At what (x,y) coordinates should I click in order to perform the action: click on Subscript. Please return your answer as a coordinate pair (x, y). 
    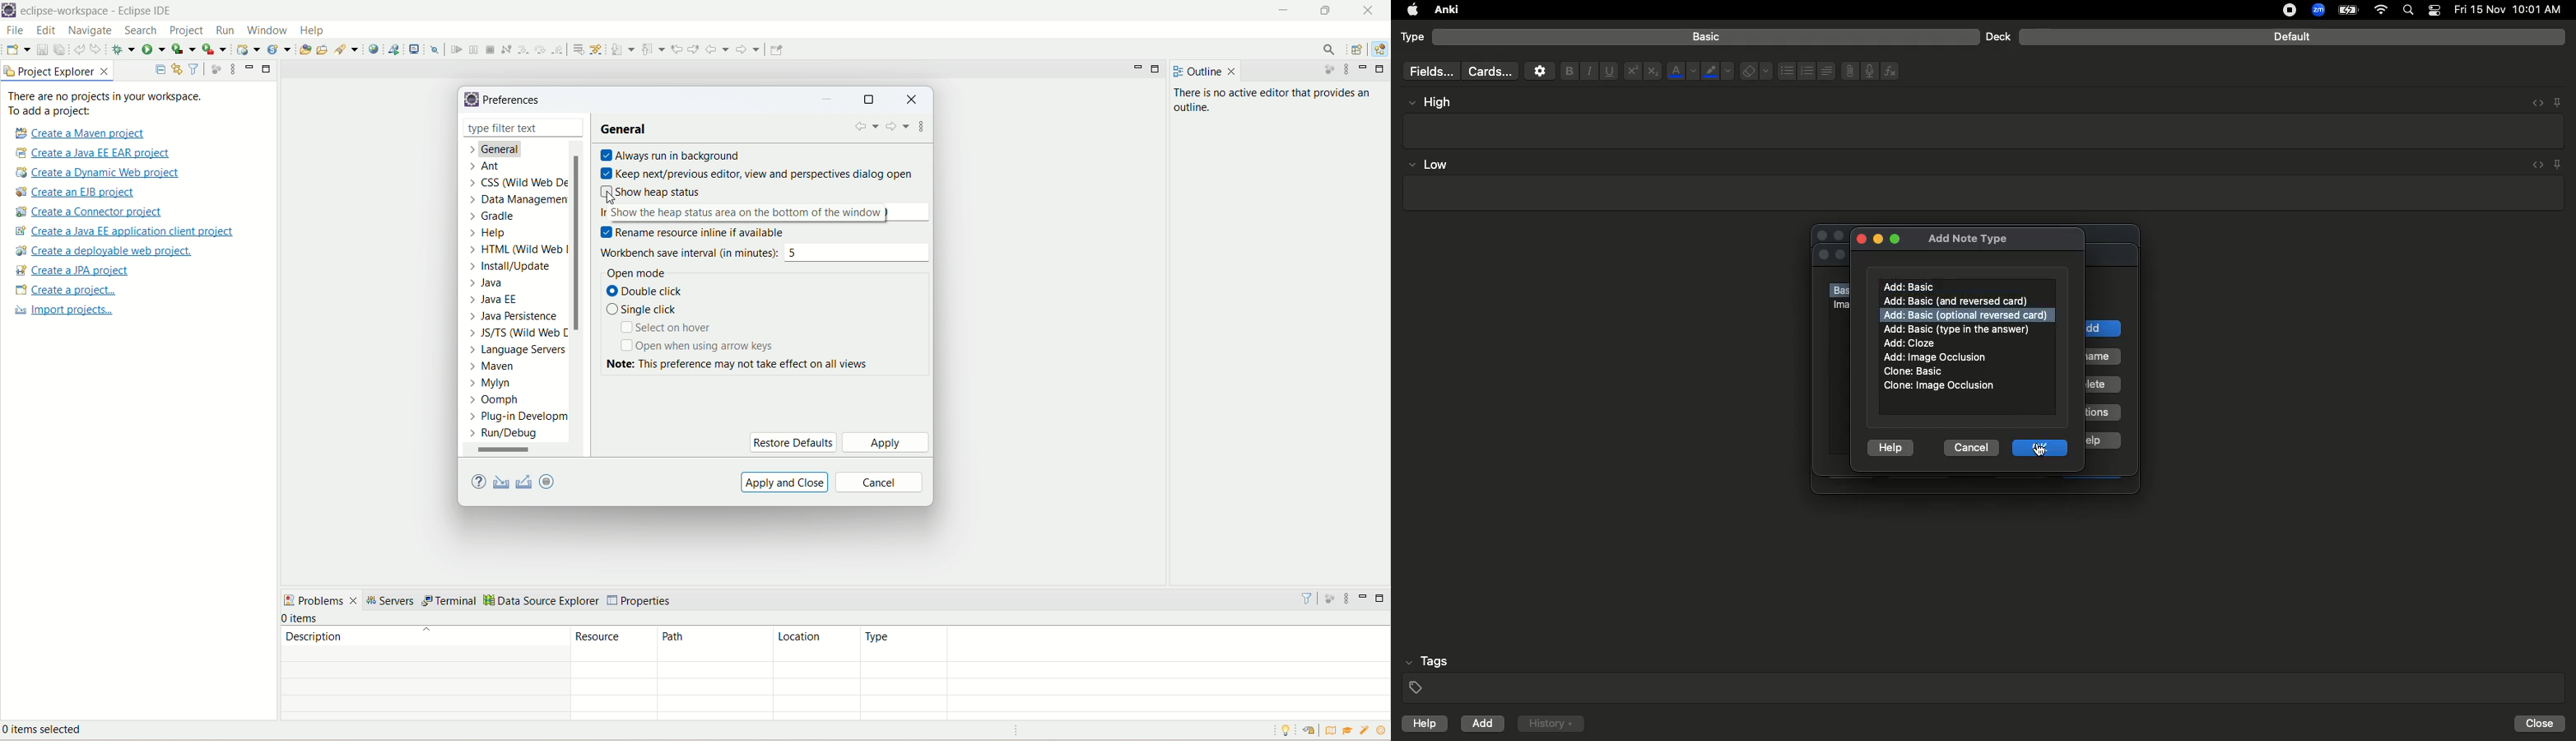
    Looking at the image, I should click on (1653, 72).